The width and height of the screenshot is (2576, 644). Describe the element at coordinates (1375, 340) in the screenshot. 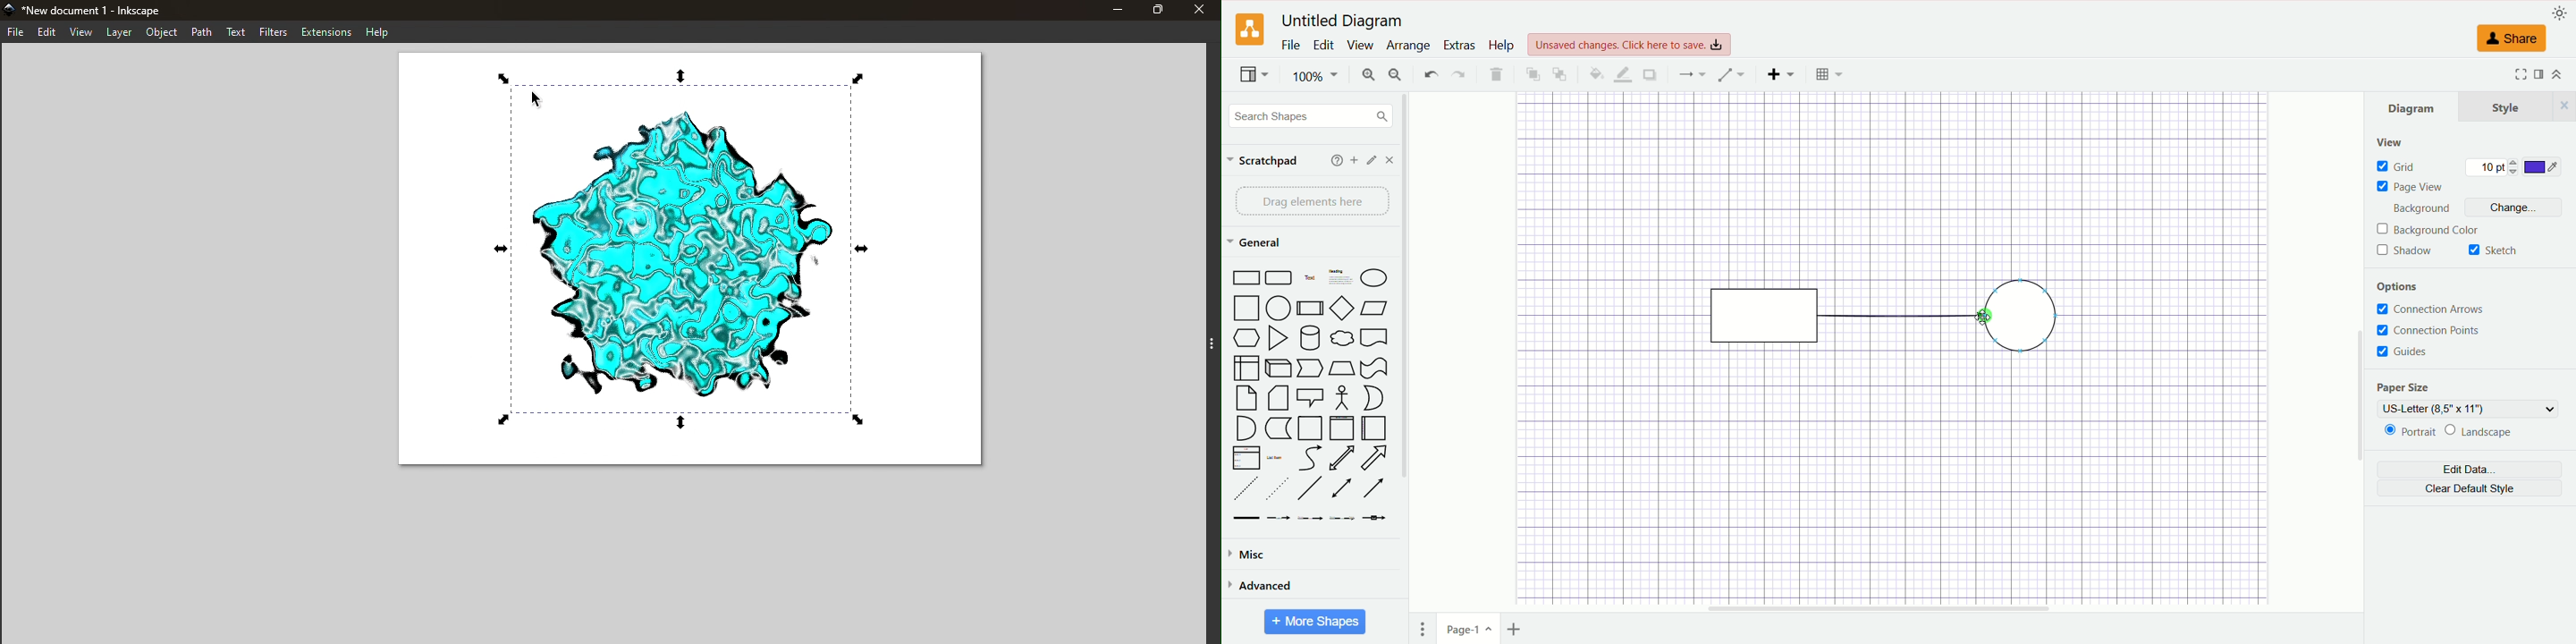

I see `Bookmar` at that location.